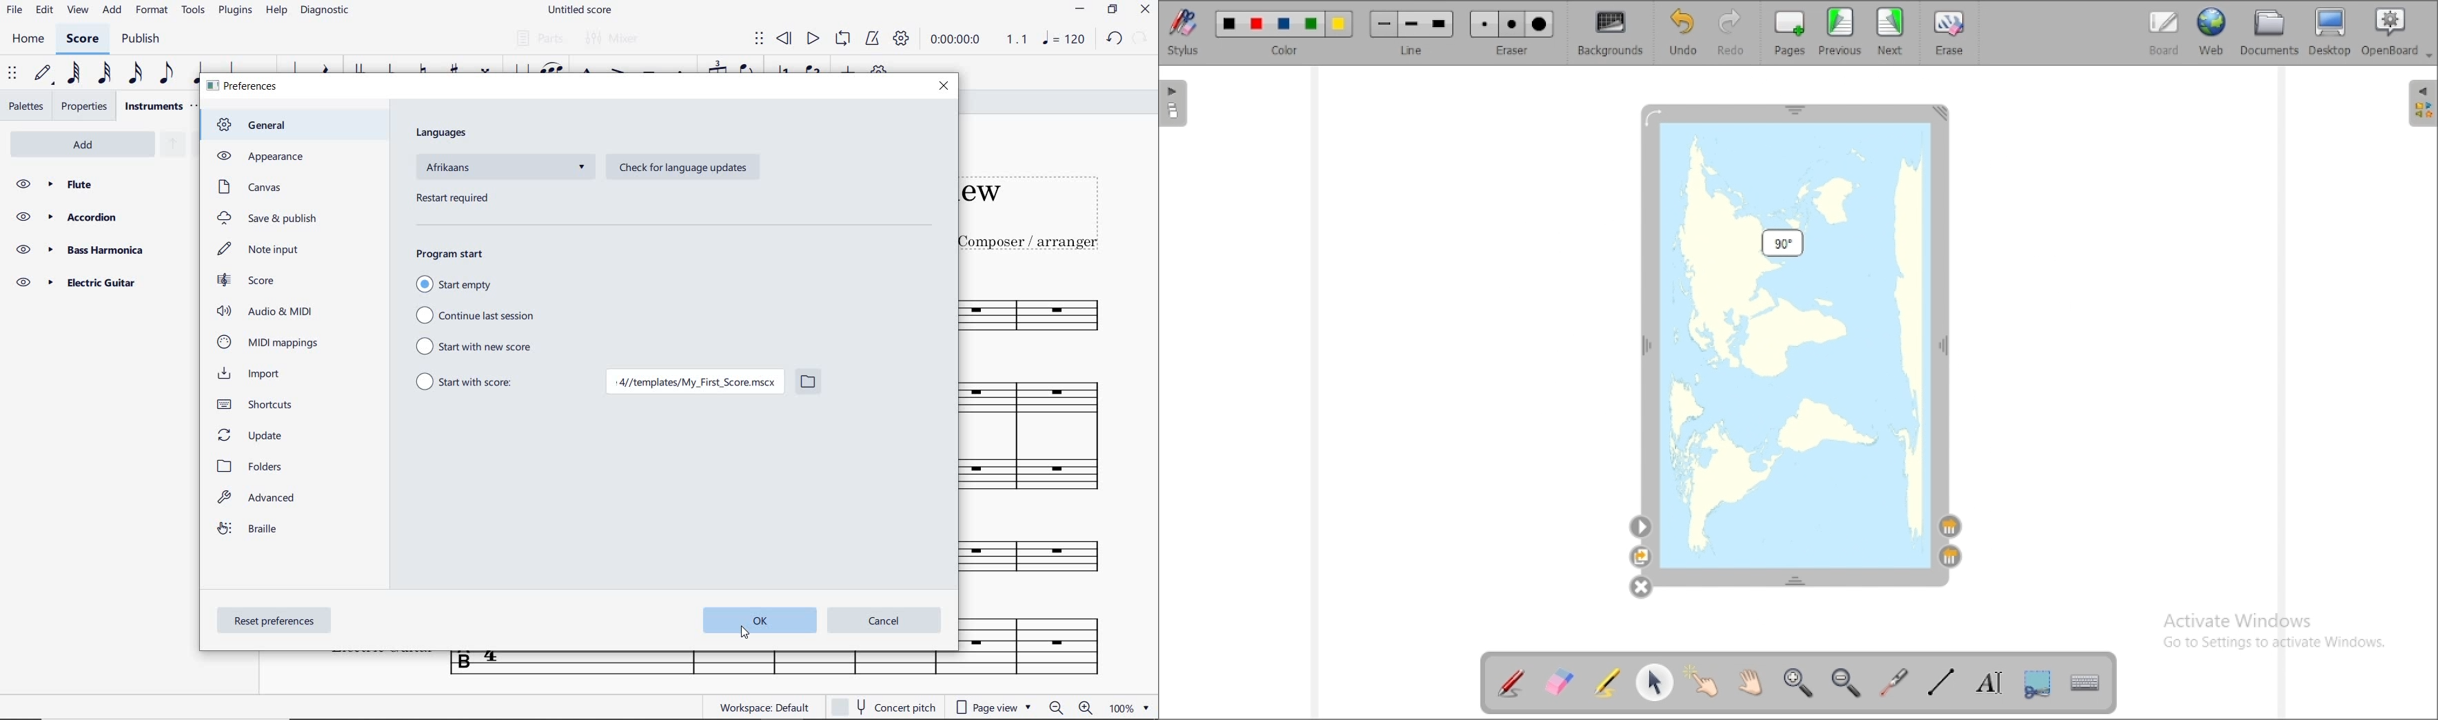 This screenshot has width=2464, height=728. What do you see at coordinates (252, 434) in the screenshot?
I see `update` at bounding box center [252, 434].